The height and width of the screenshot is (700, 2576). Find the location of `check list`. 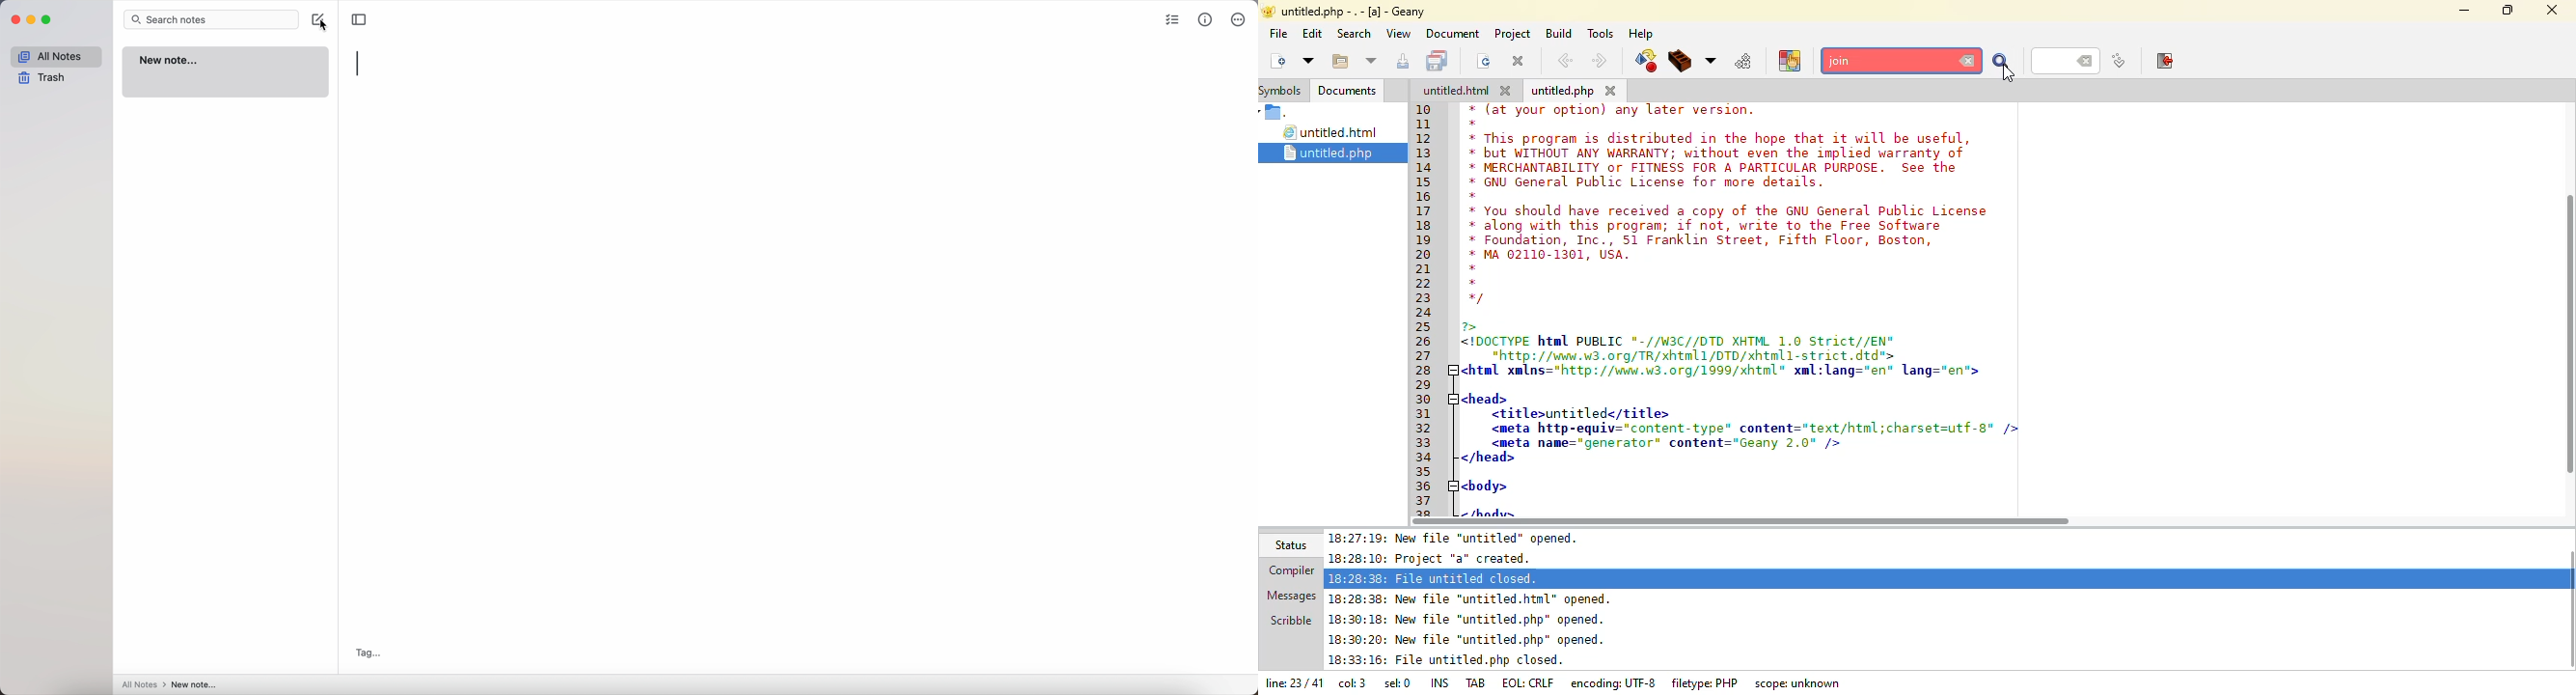

check list is located at coordinates (1171, 18).